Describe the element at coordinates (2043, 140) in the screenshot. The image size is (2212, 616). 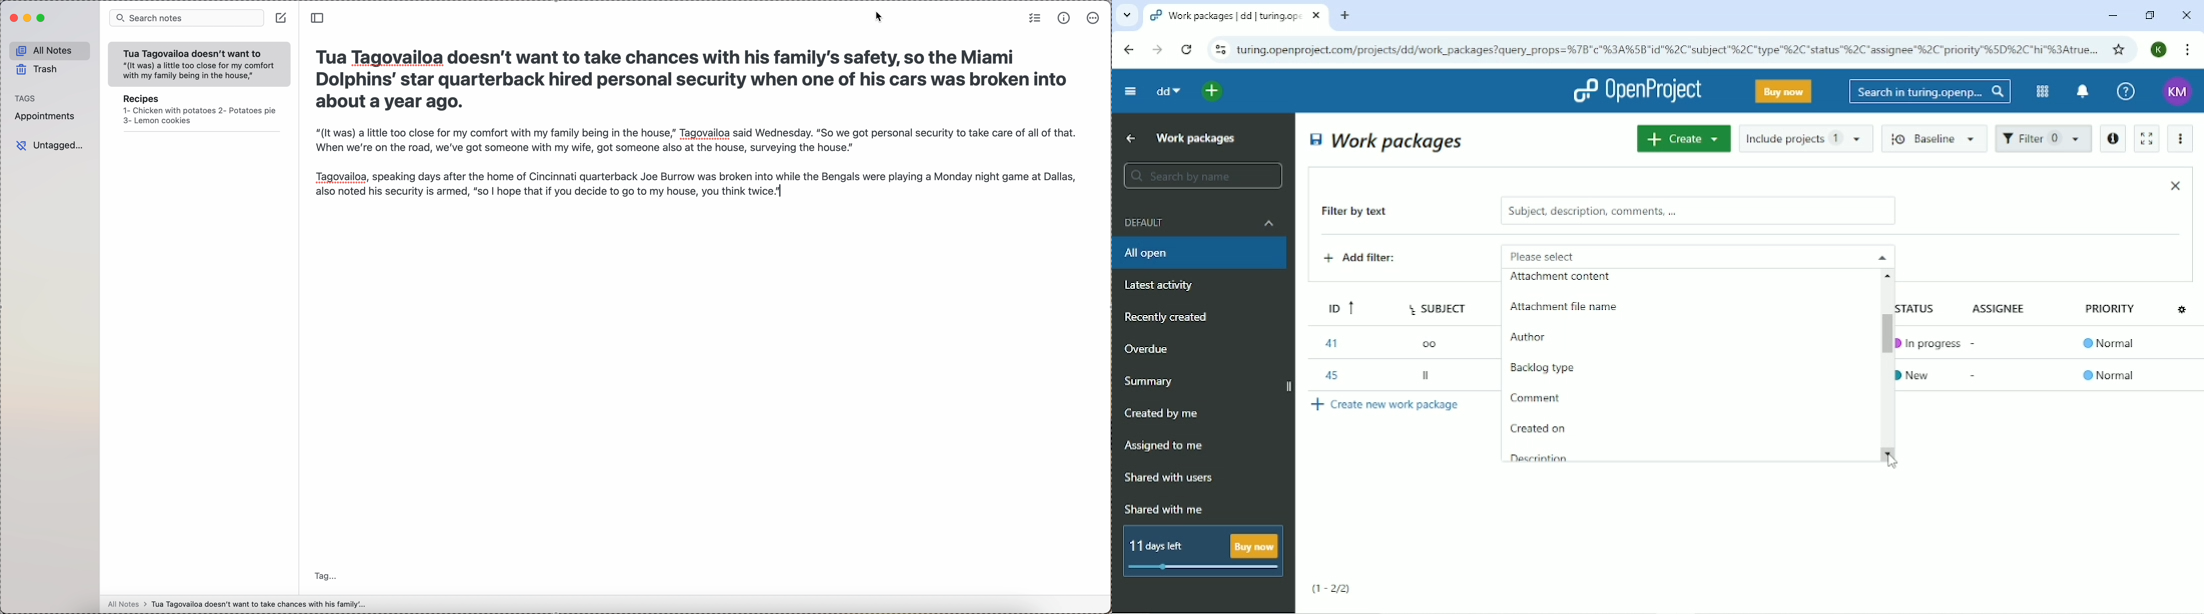
I see `Filter 1` at that location.